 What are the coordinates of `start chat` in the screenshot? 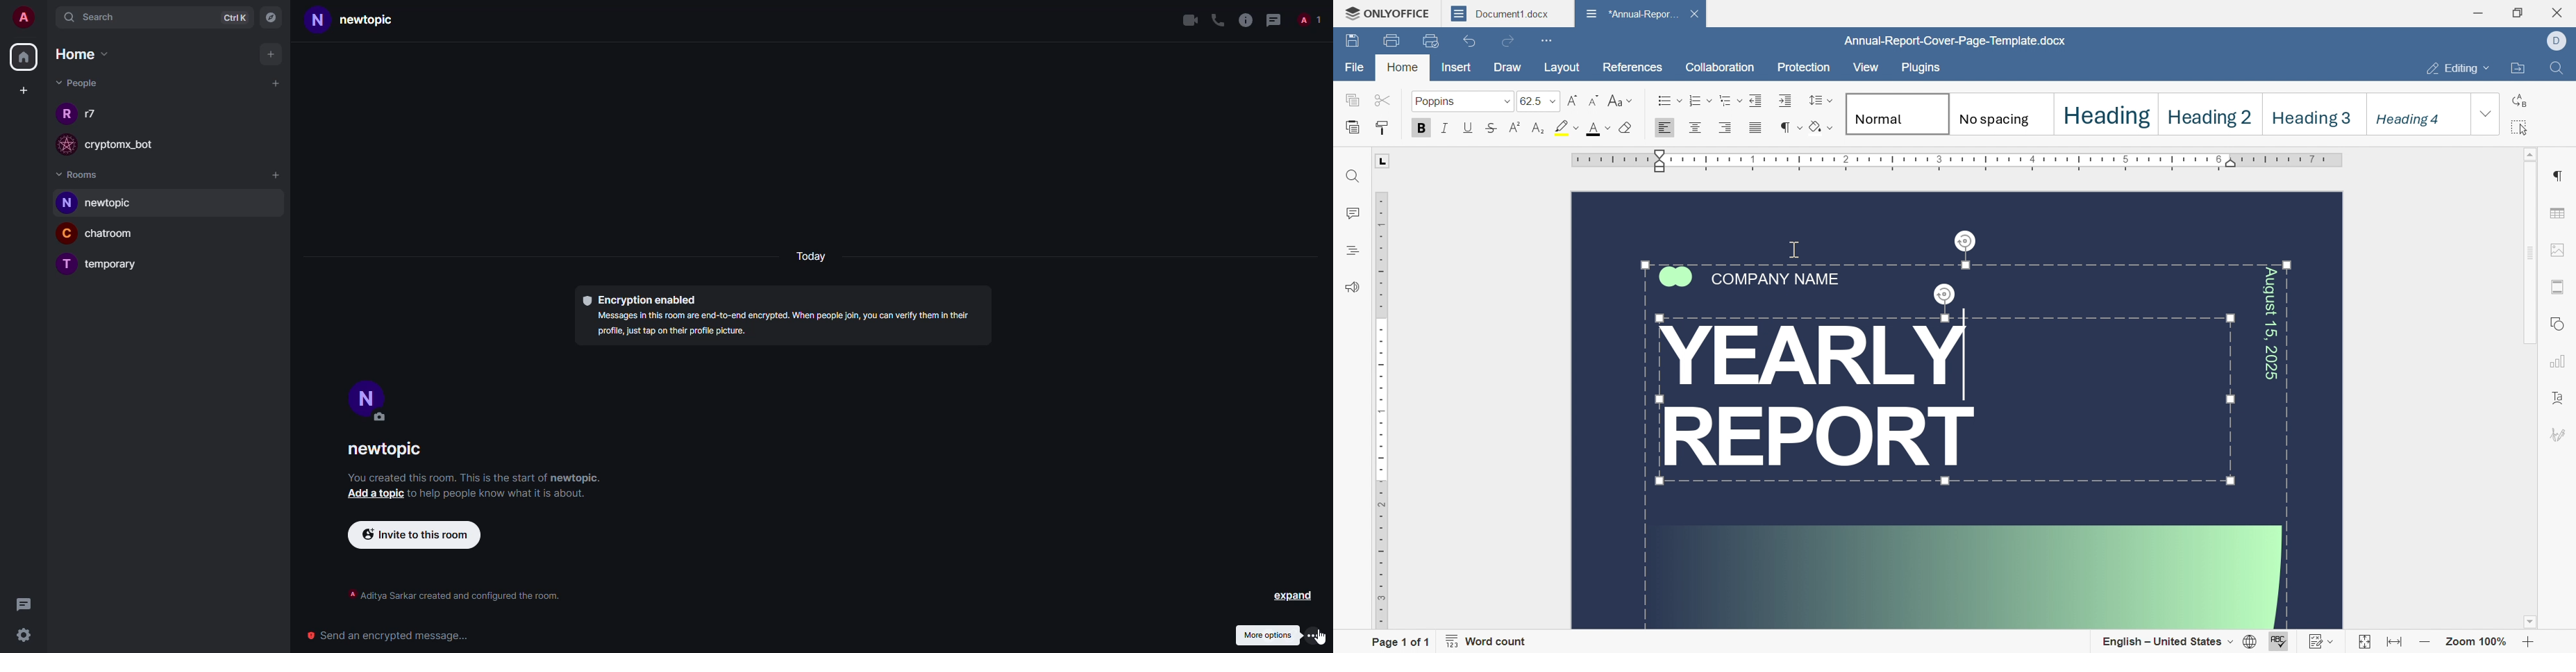 It's located at (274, 83).